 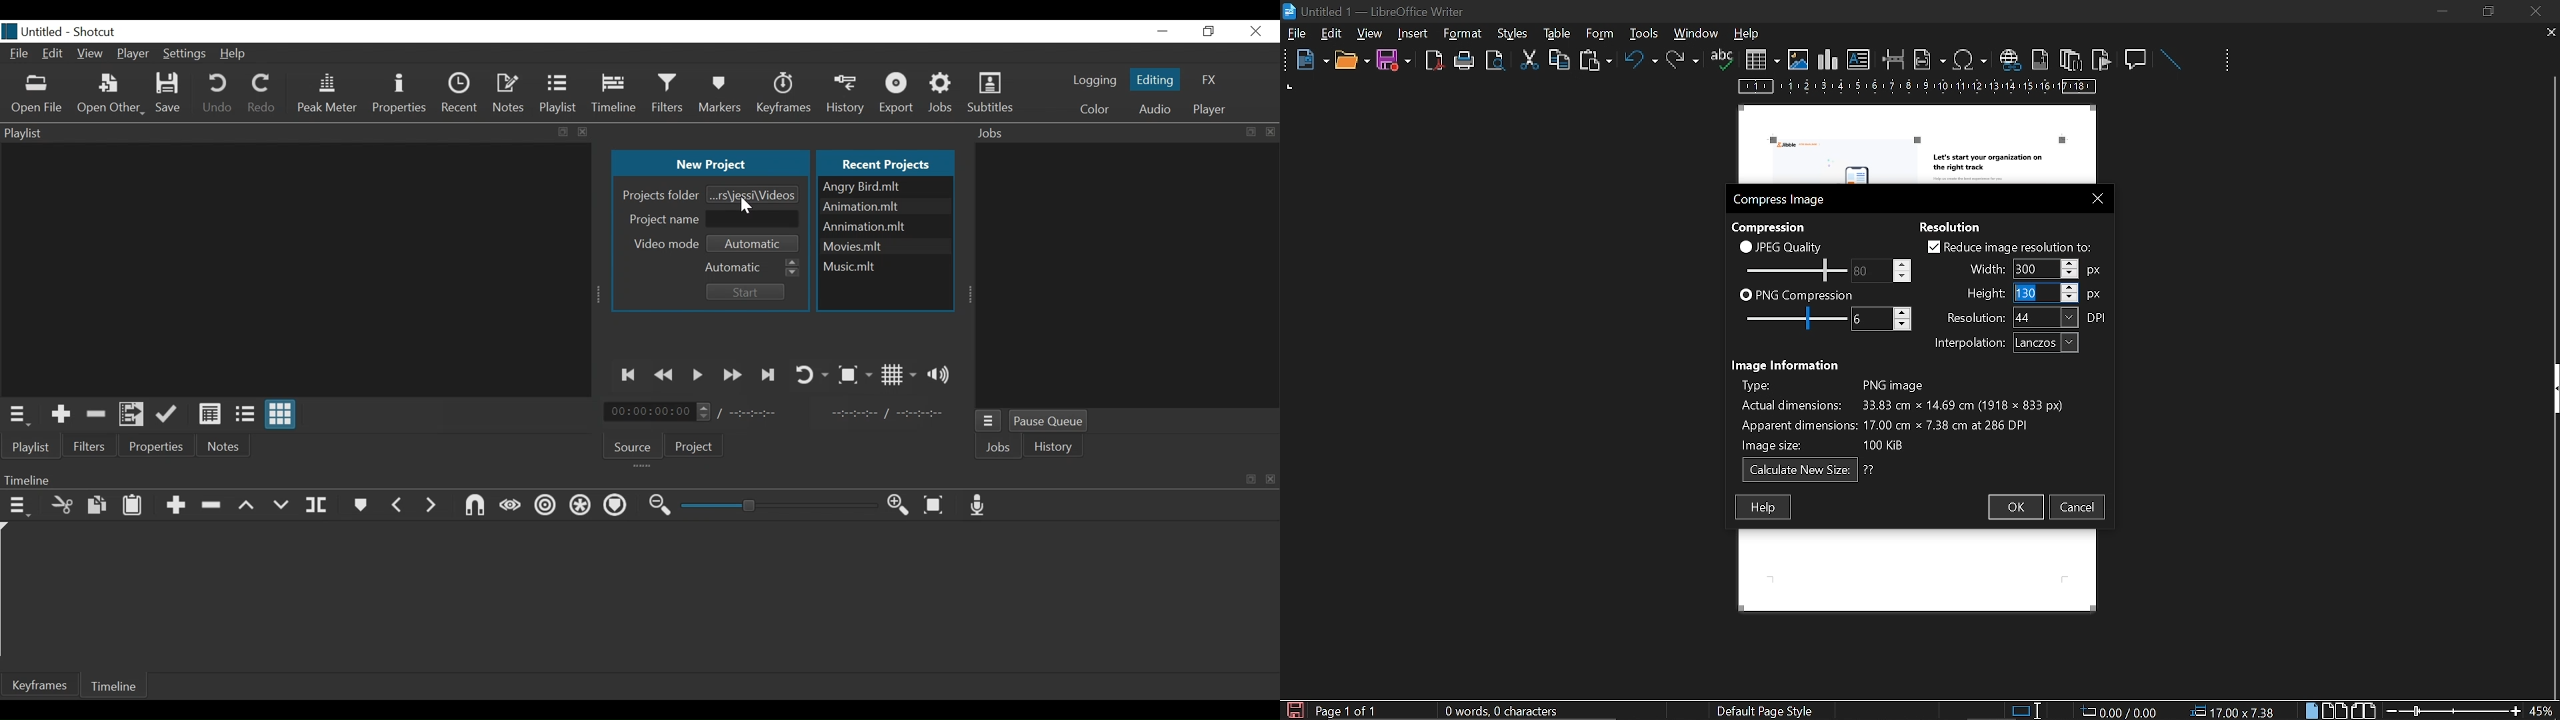 What do you see at coordinates (157, 445) in the screenshot?
I see `Properties` at bounding box center [157, 445].